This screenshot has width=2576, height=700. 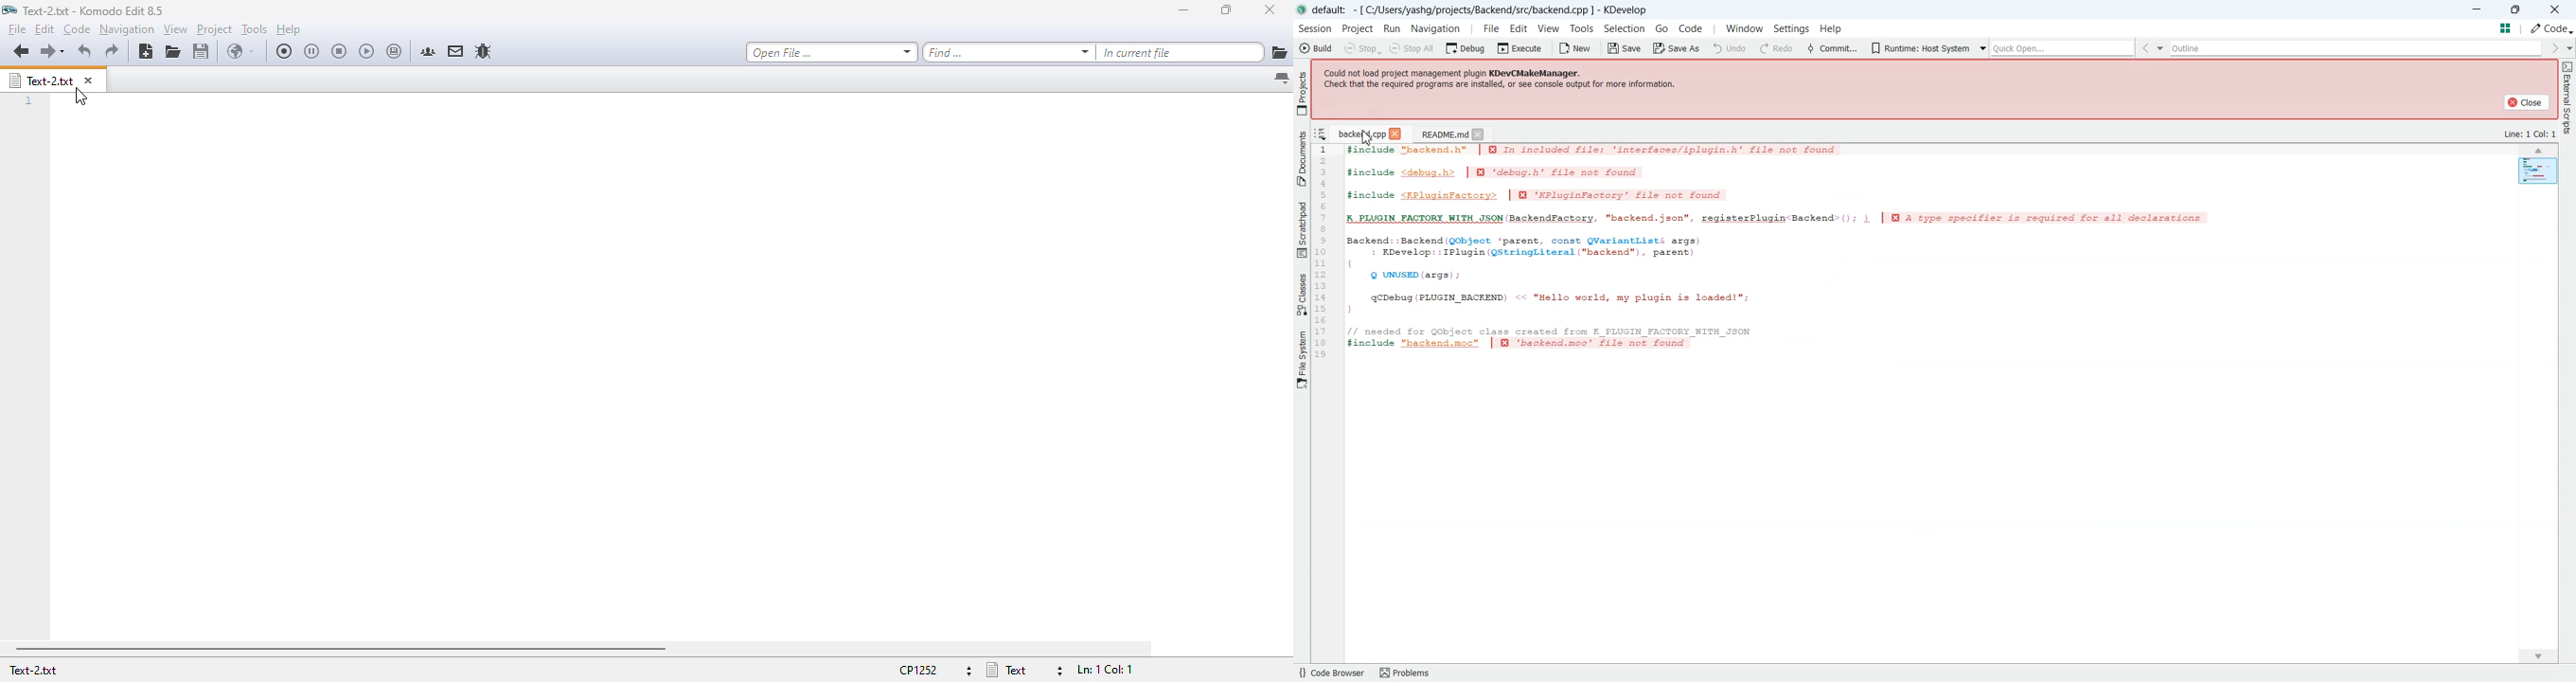 I want to click on View, so click(x=1549, y=28).